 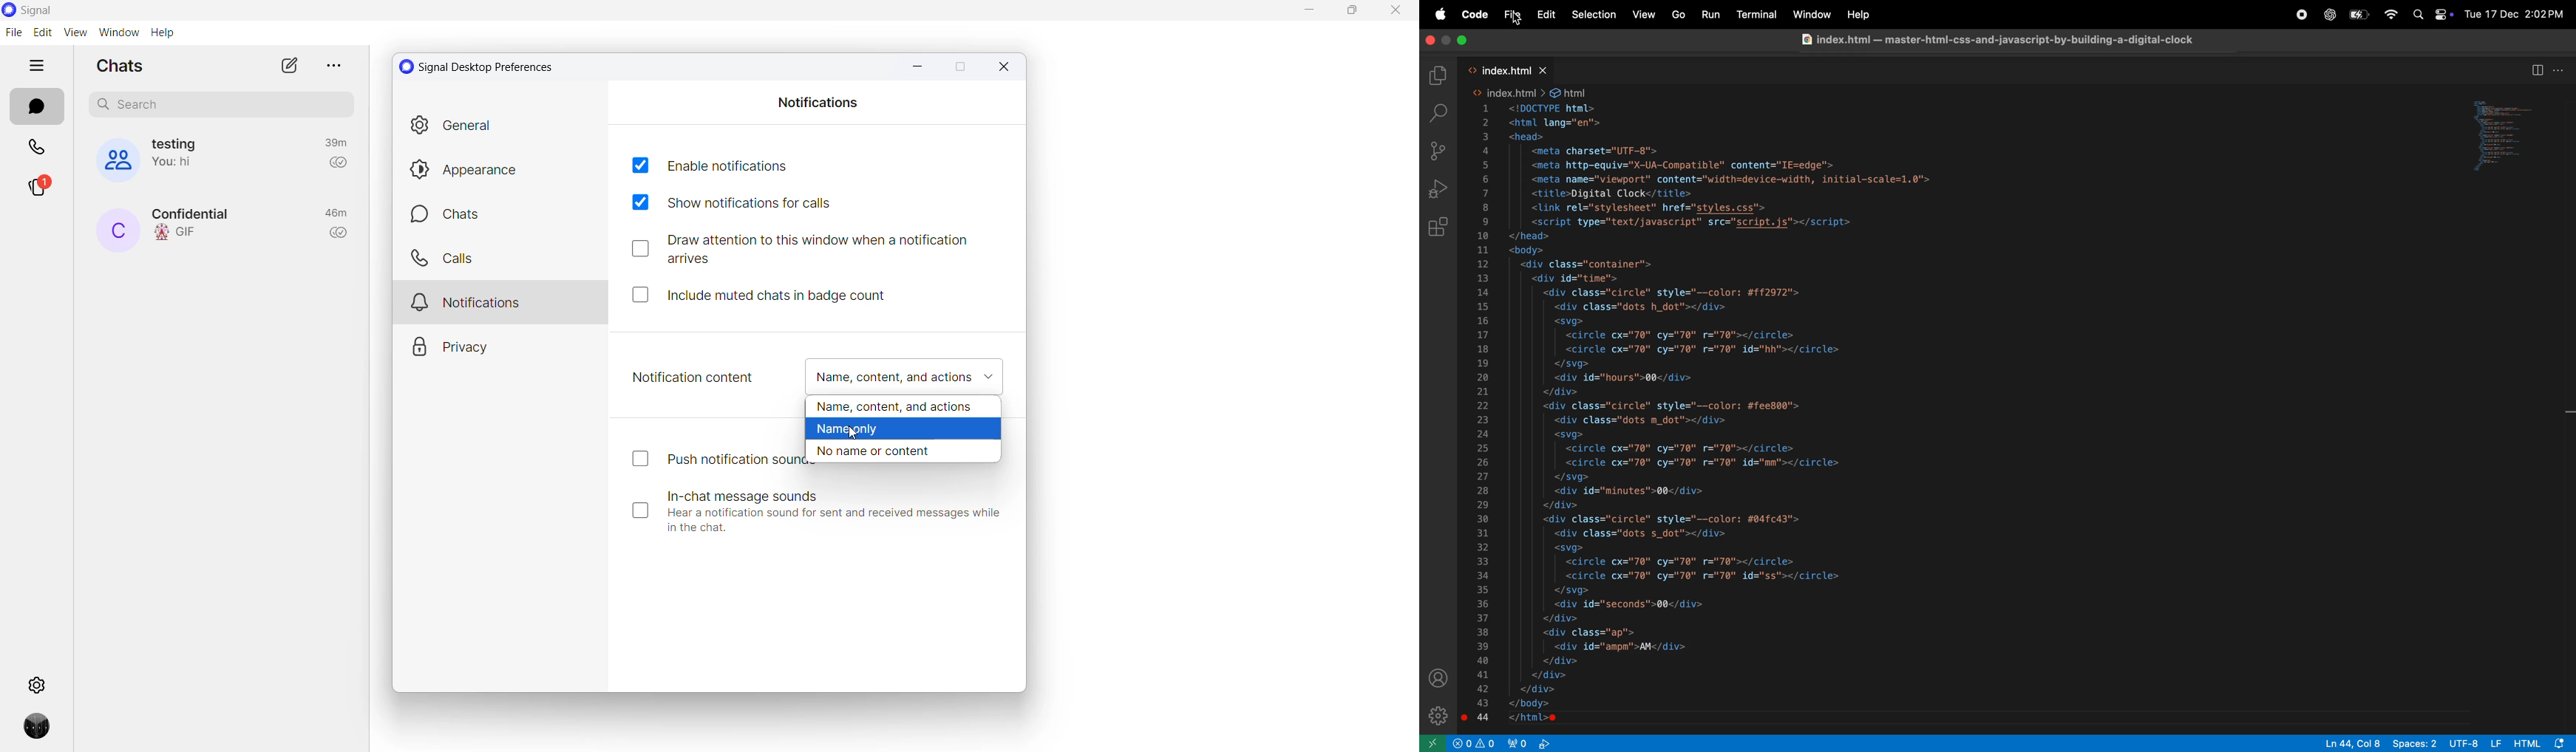 What do you see at coordinates (2444, 16) in the screenshot?
I see `apple widgets` at bounding box center [2444, 16].